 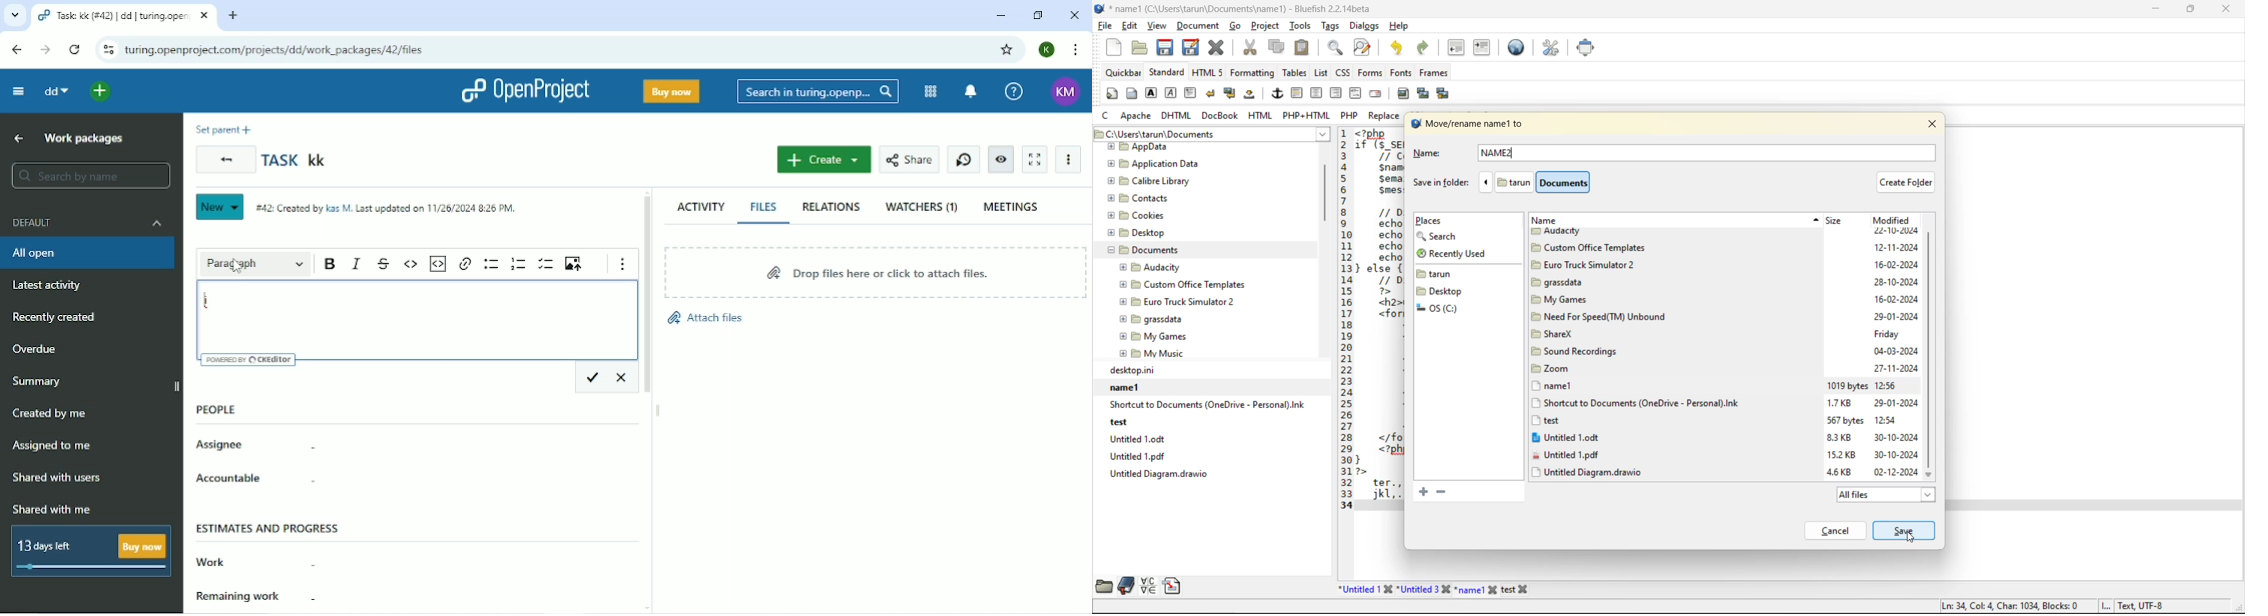 I want to click on Close, so click(x=1076, y=15).